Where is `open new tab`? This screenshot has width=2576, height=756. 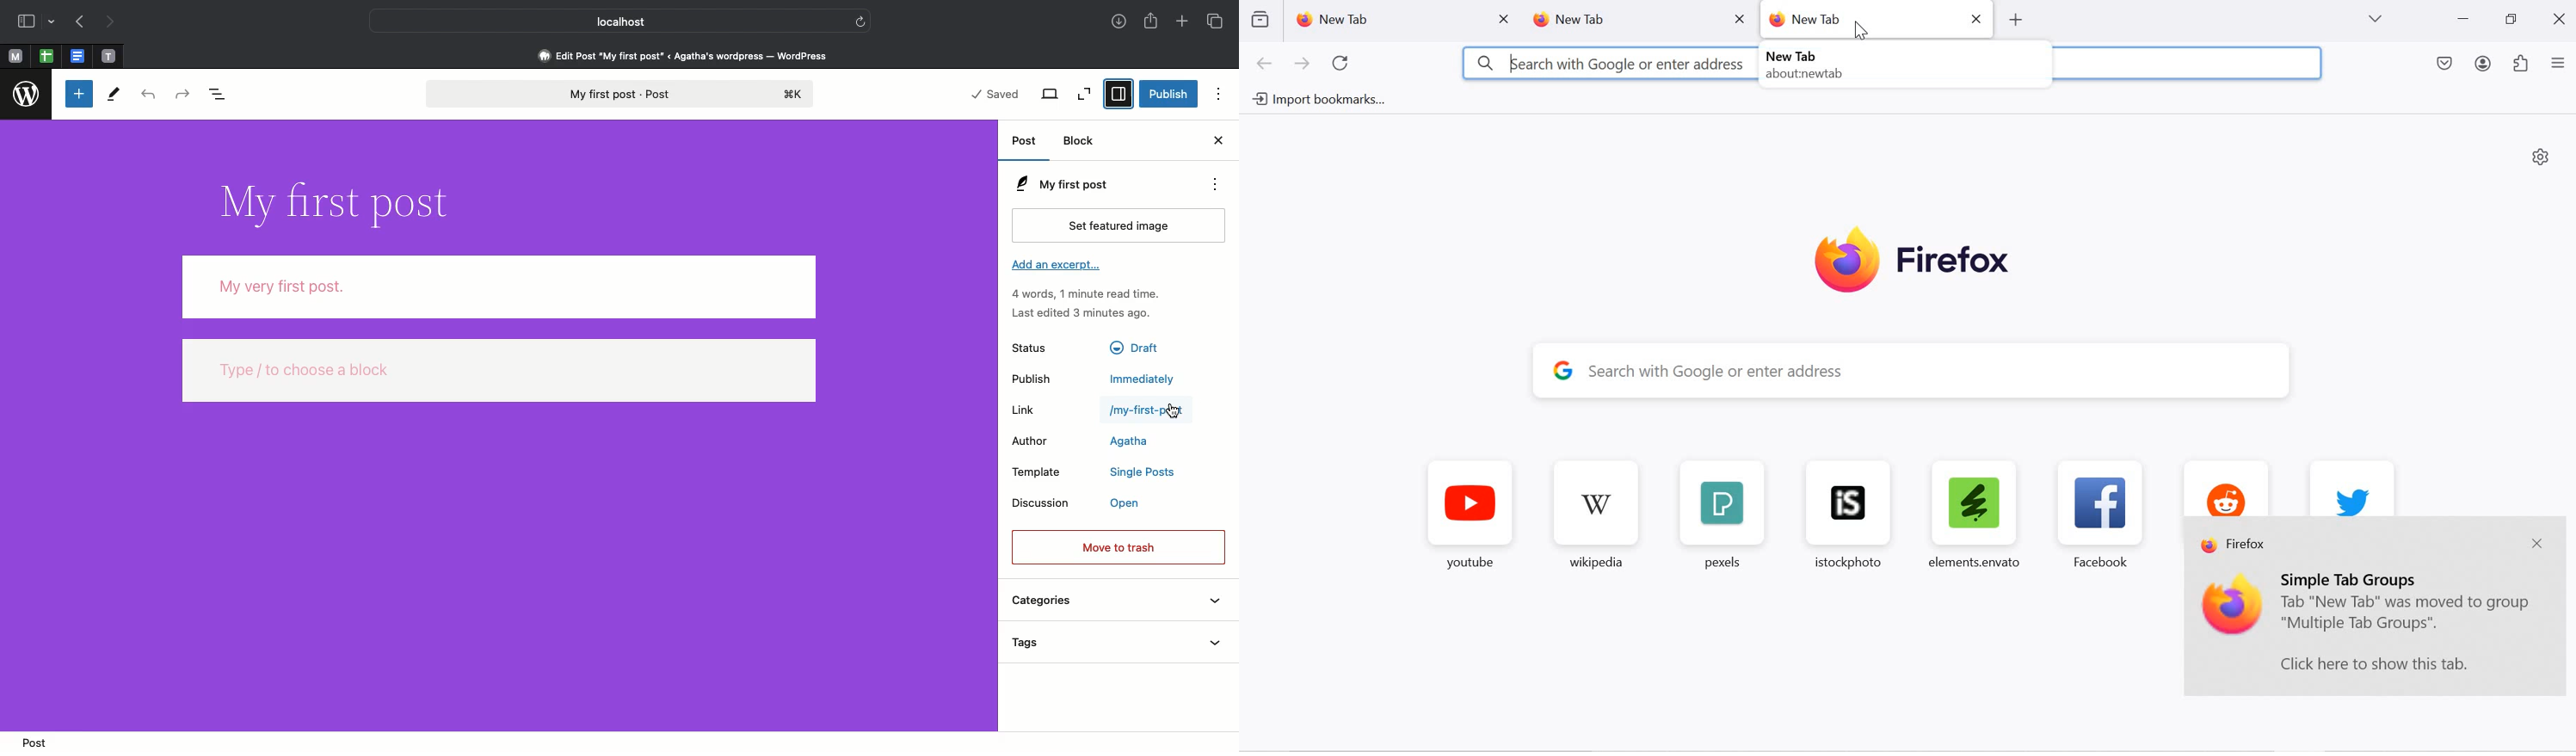
open new tab is located at coordinates (2014, 20).